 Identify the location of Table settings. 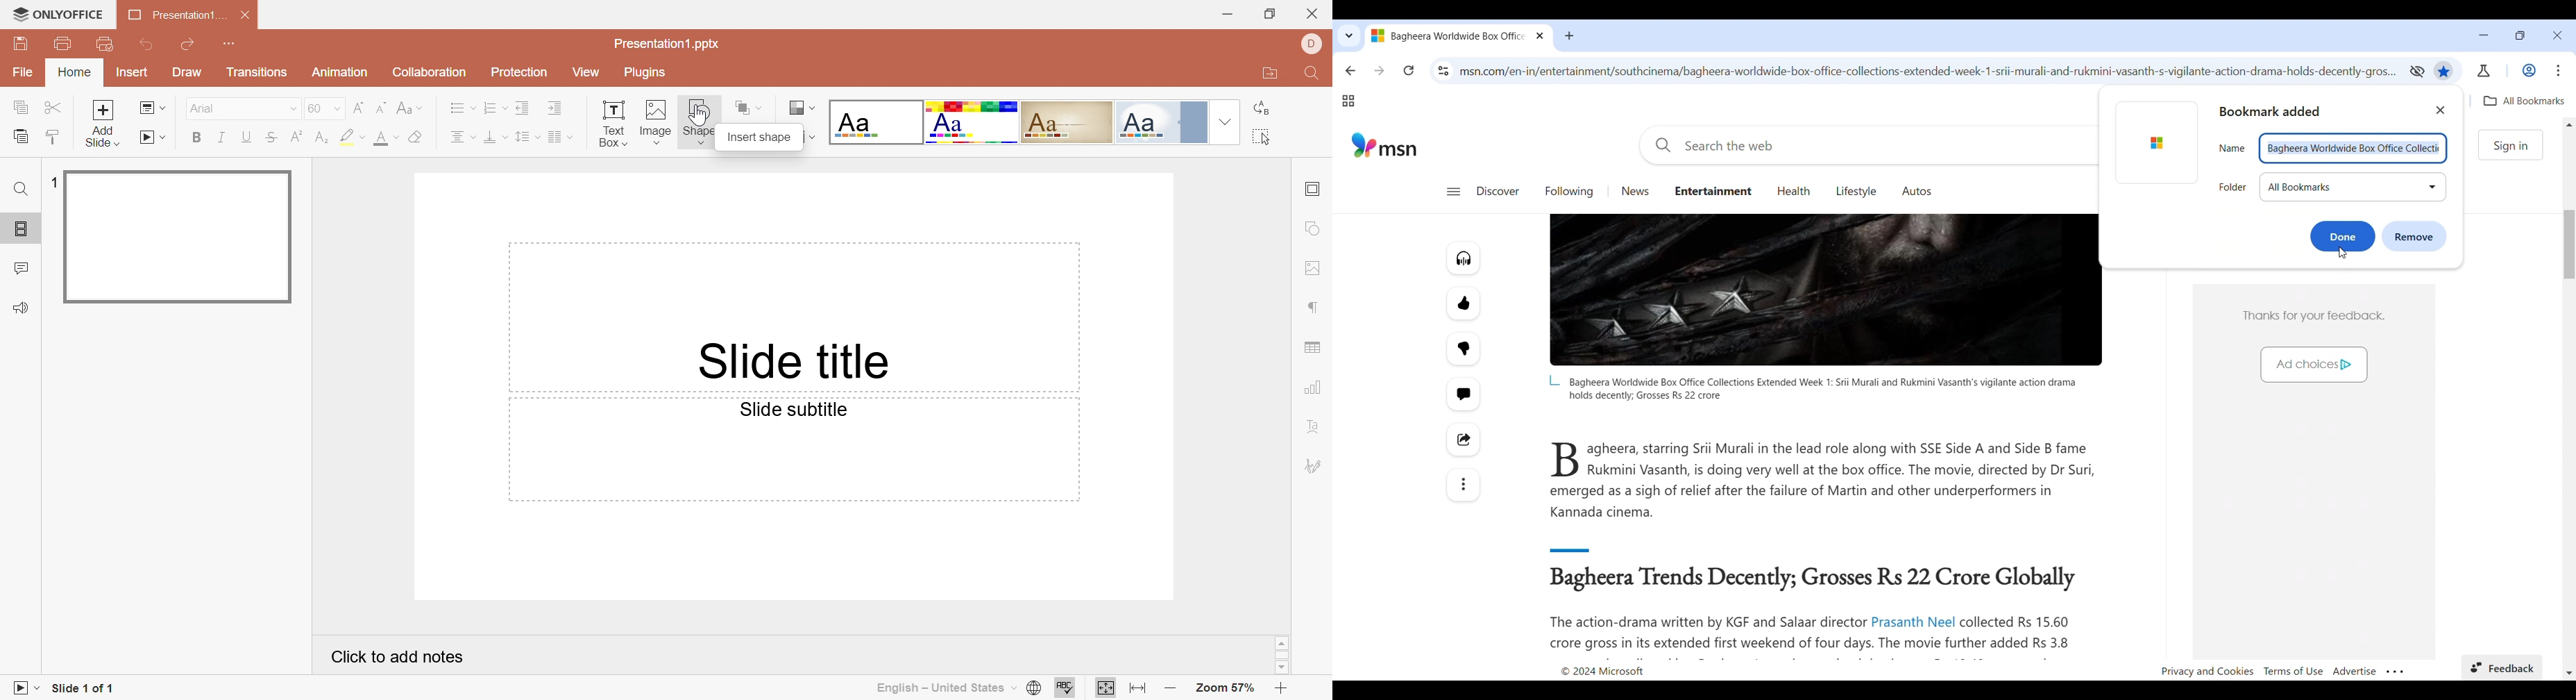
(1312, 348).